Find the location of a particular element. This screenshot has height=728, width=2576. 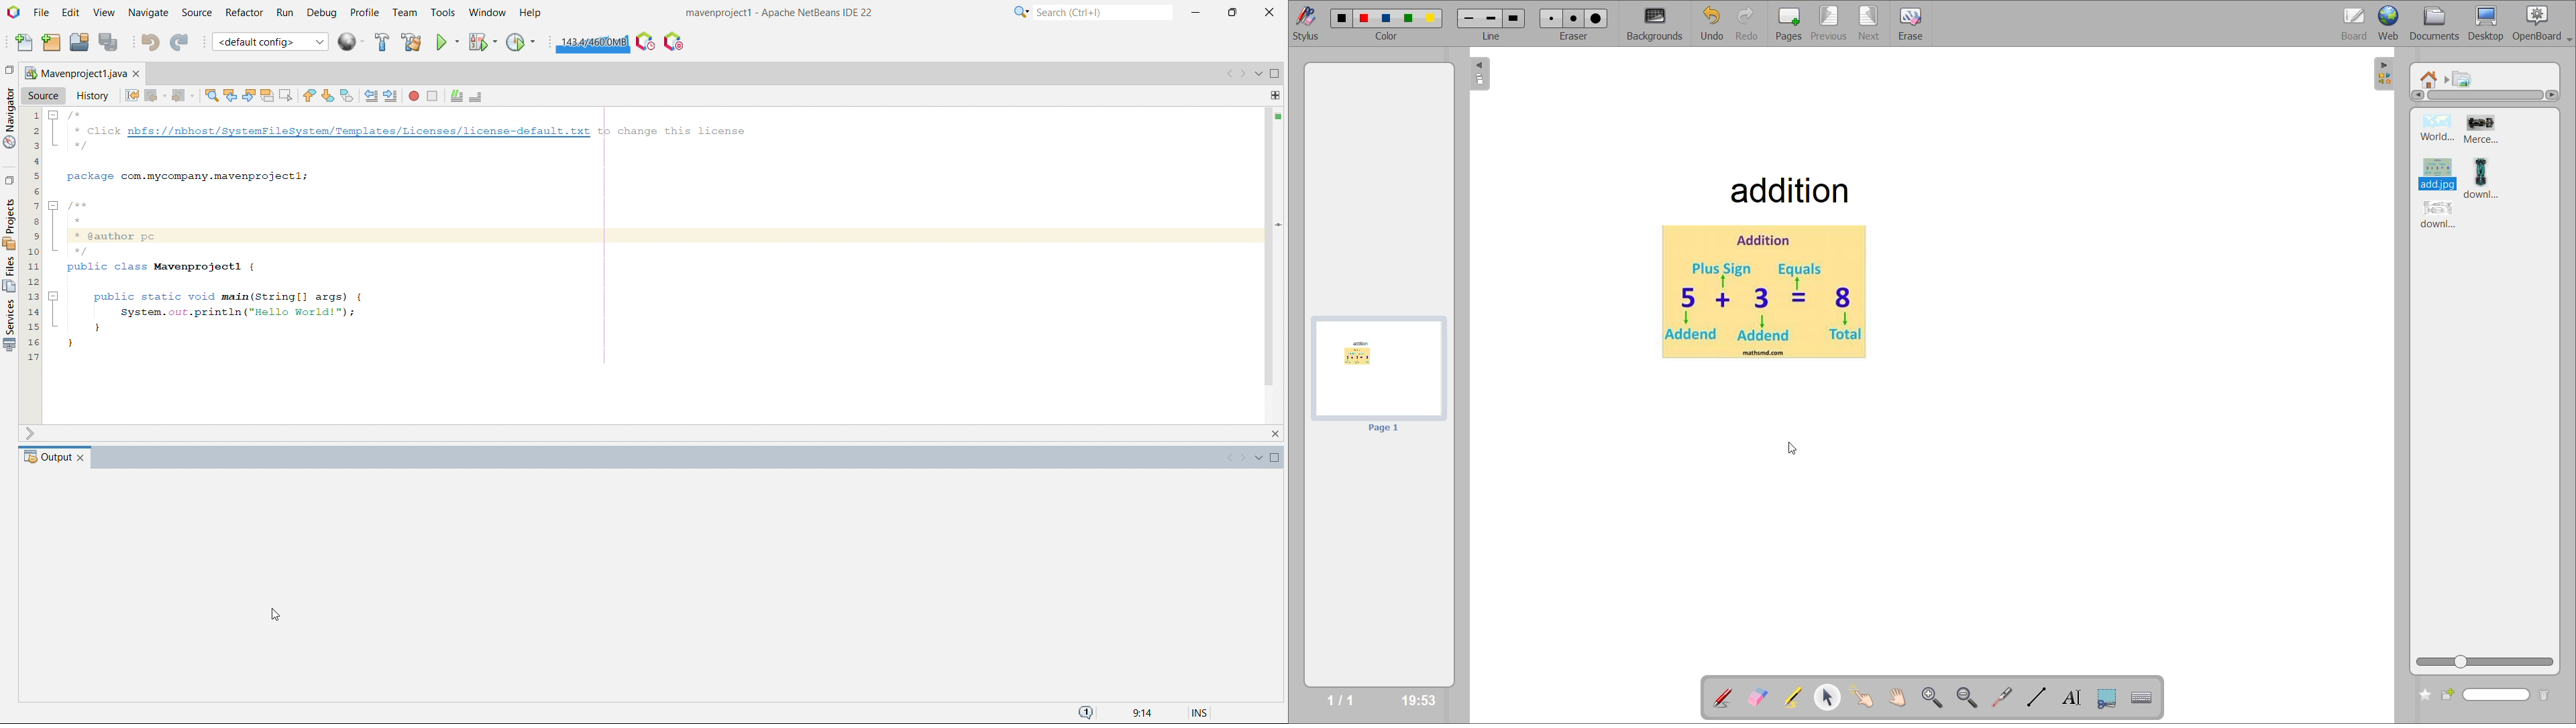

image 1 is located at coordinates (2438, 129).